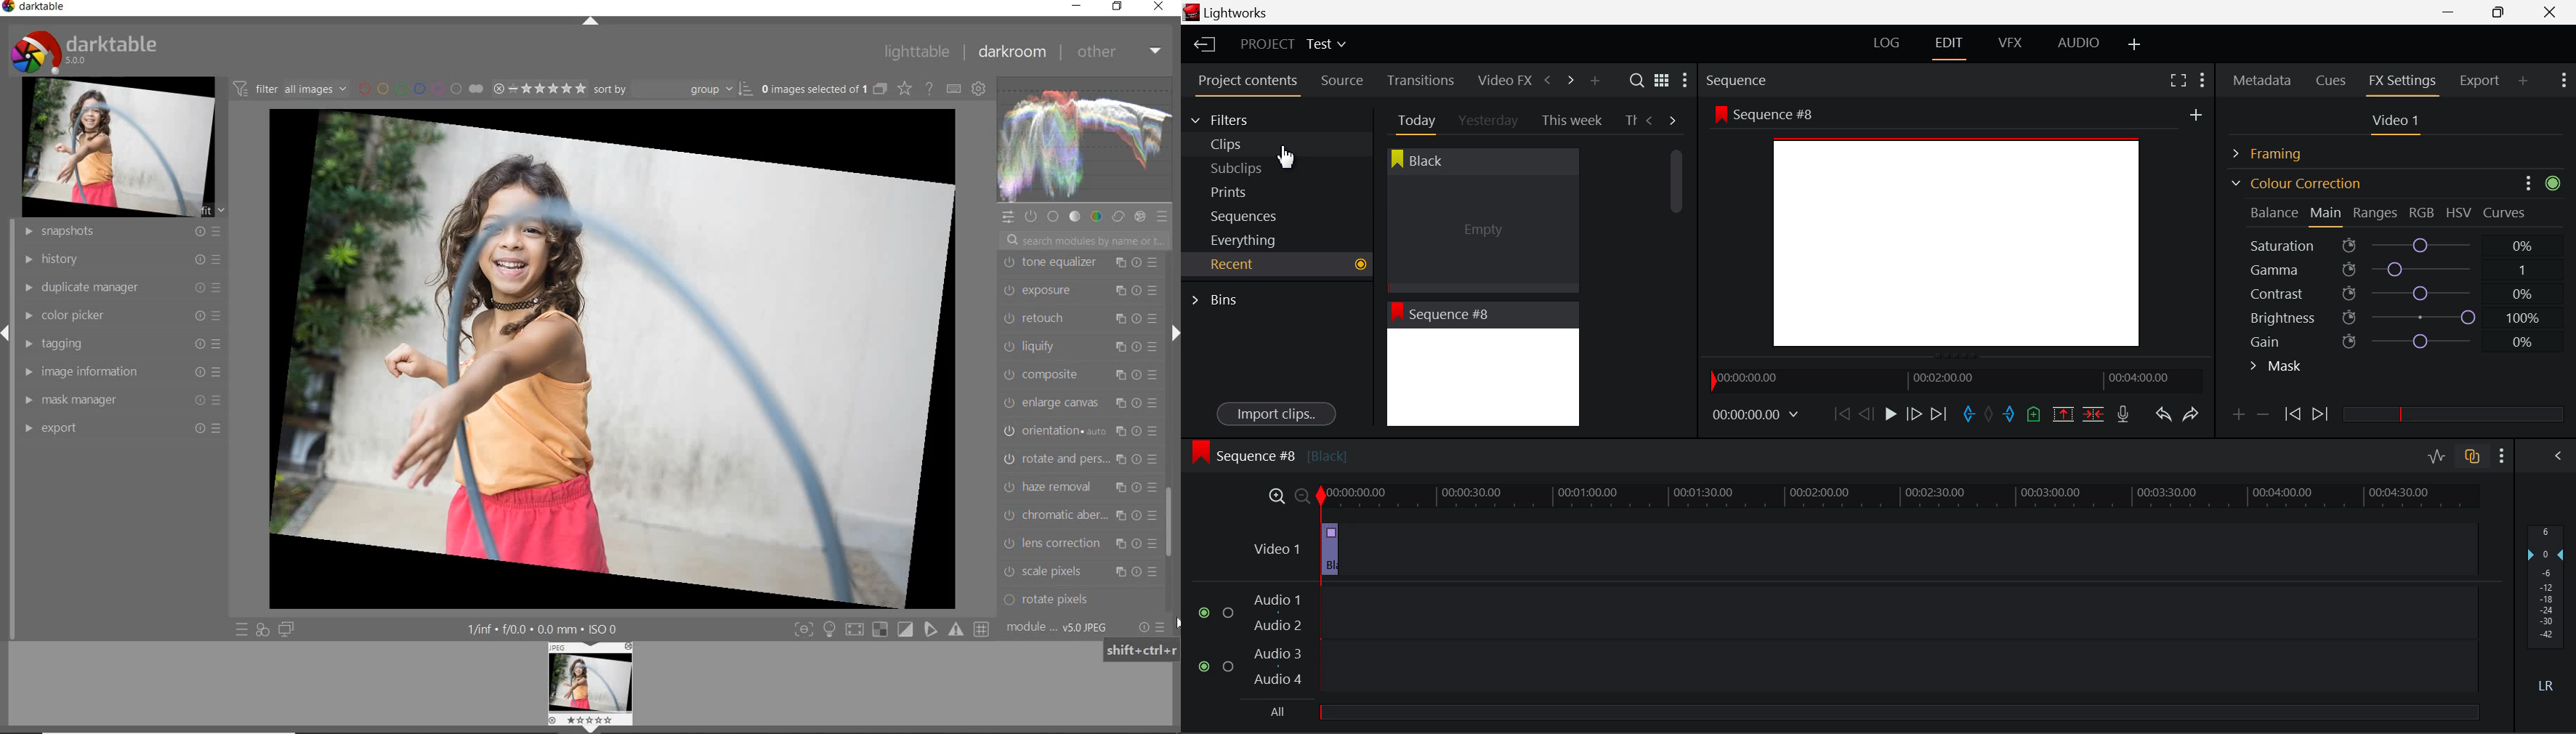 This screenshot has width=2576, height=756. What do you see at coordinates (891, 629) in the screenshot?
I see `toggle mode` at bounding box center [891, 629].